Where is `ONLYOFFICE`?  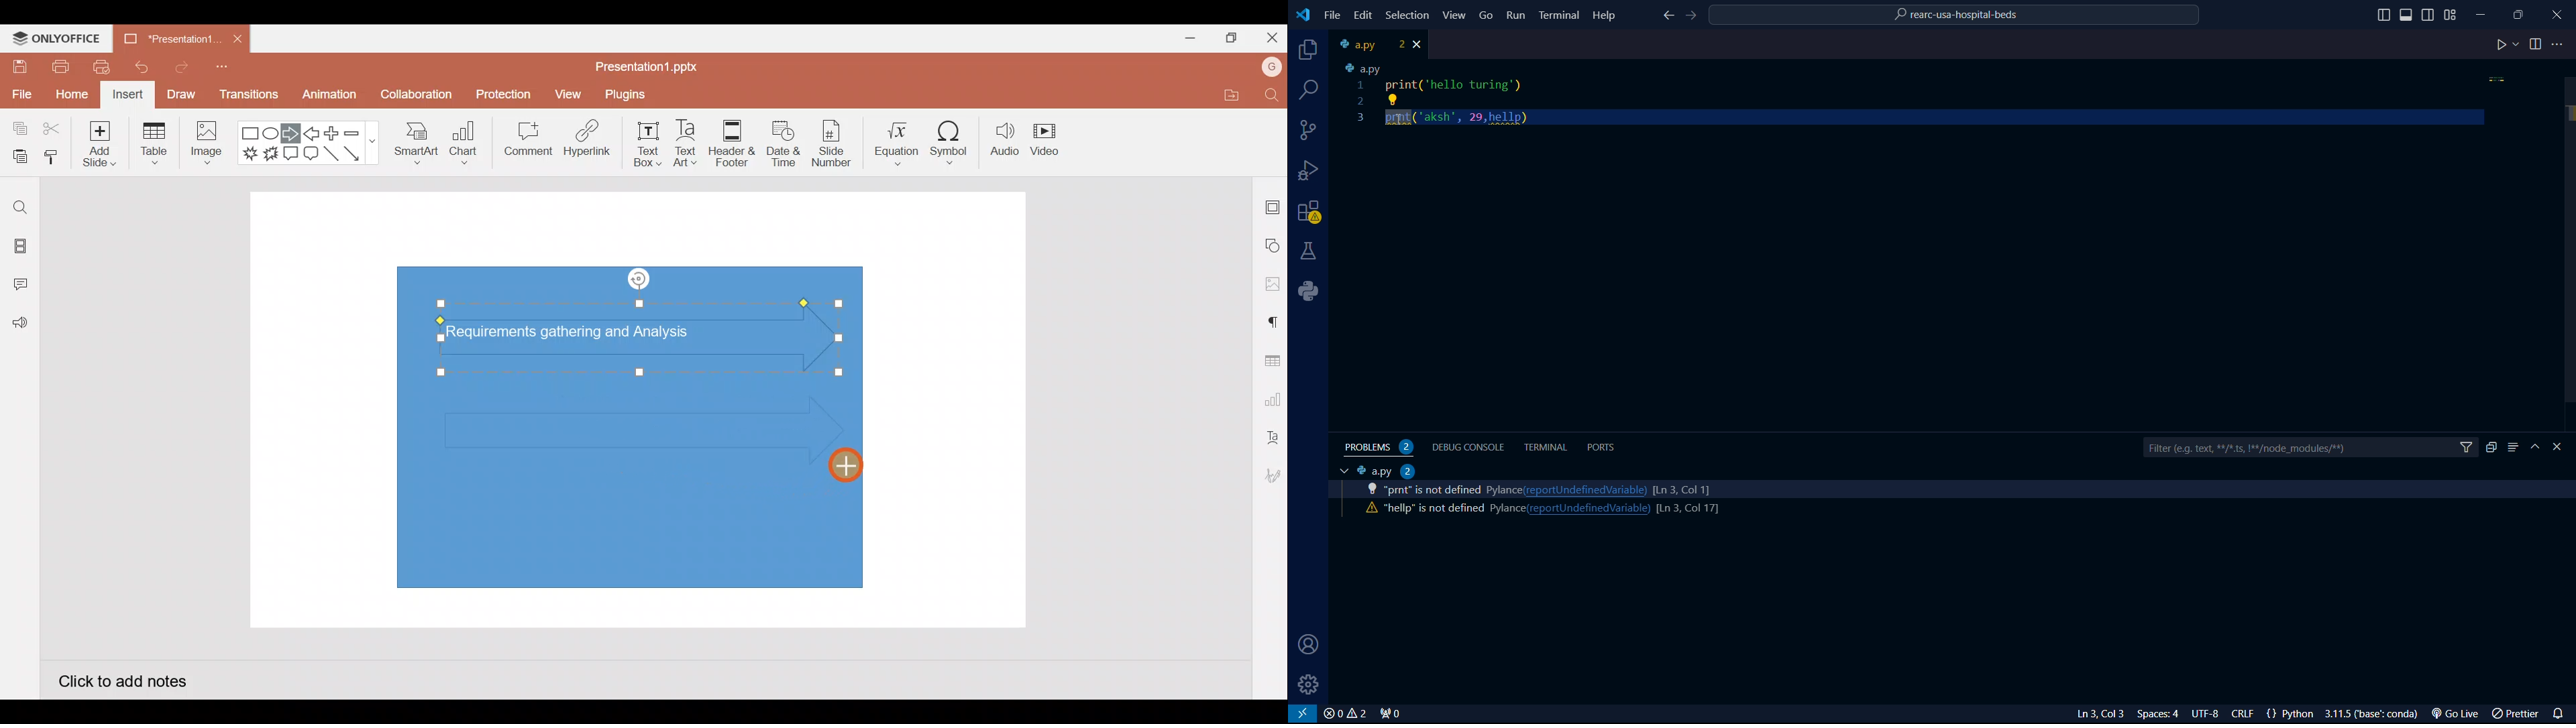 ONLYOFFICE is located at coordinates (57, 38).